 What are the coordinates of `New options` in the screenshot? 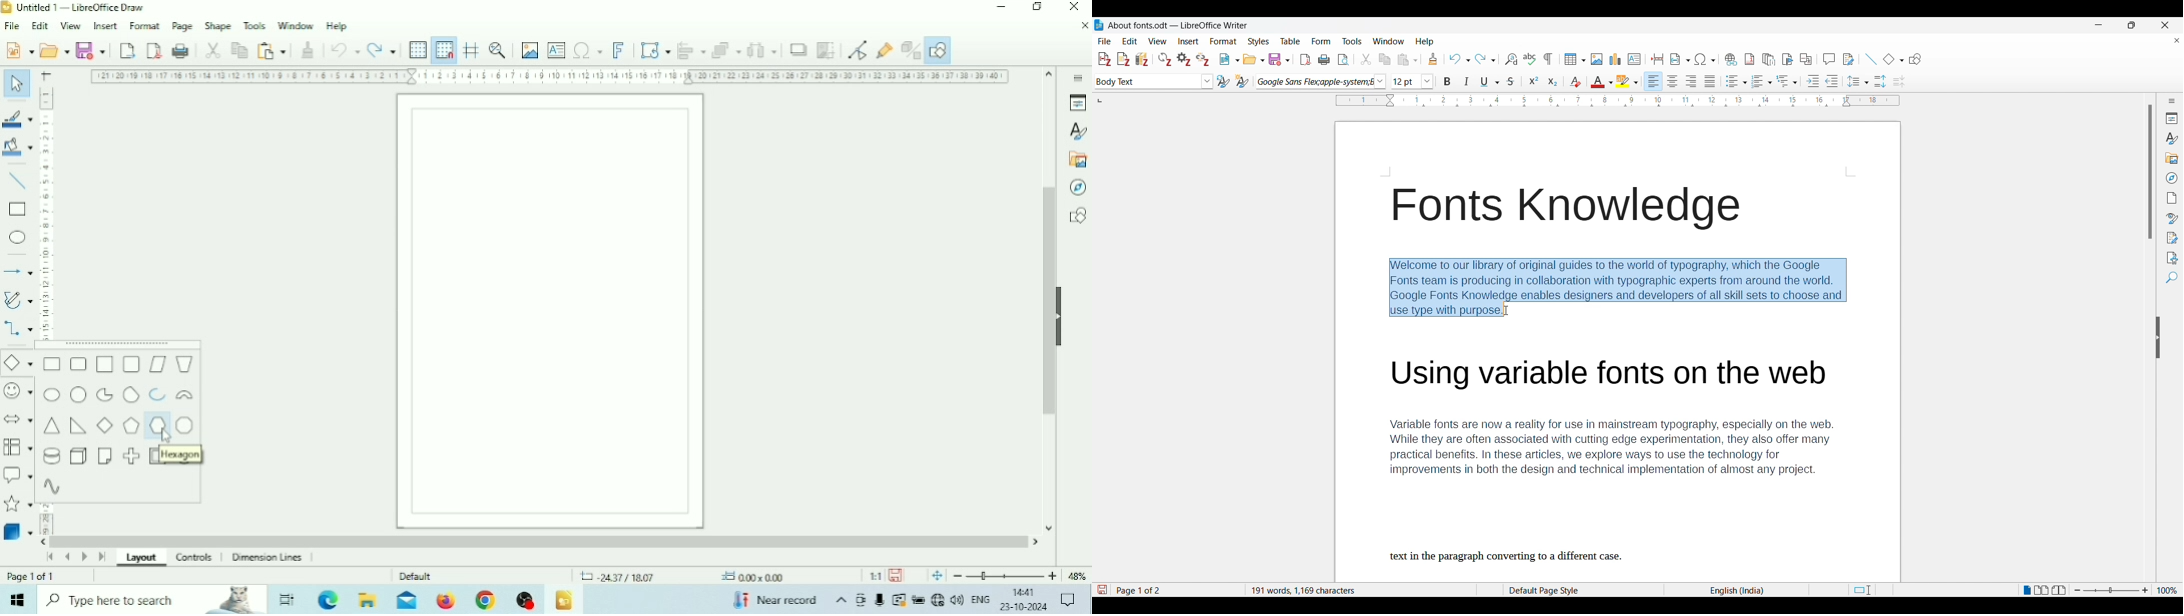 It's located at (1230, 59).